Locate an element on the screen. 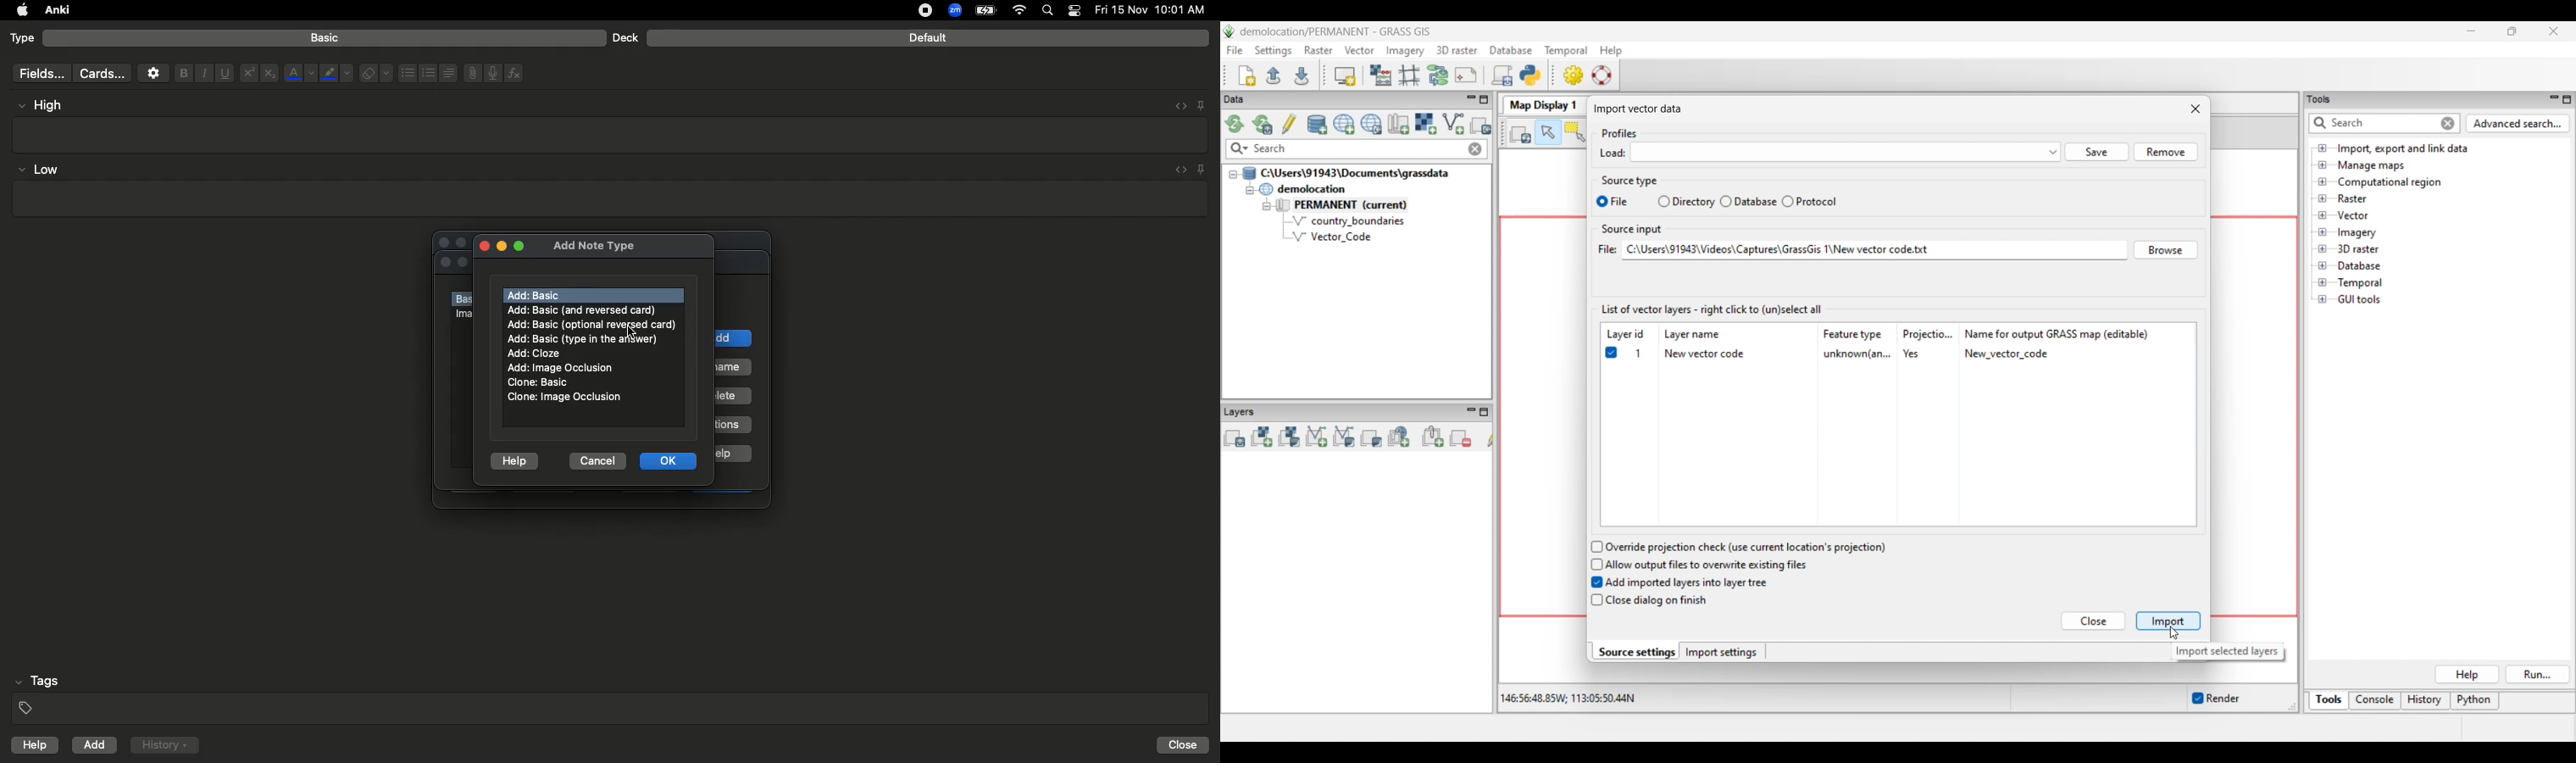 The image size is (2576, 784). Add basic and reversed card is located at coordinates (591, 310).